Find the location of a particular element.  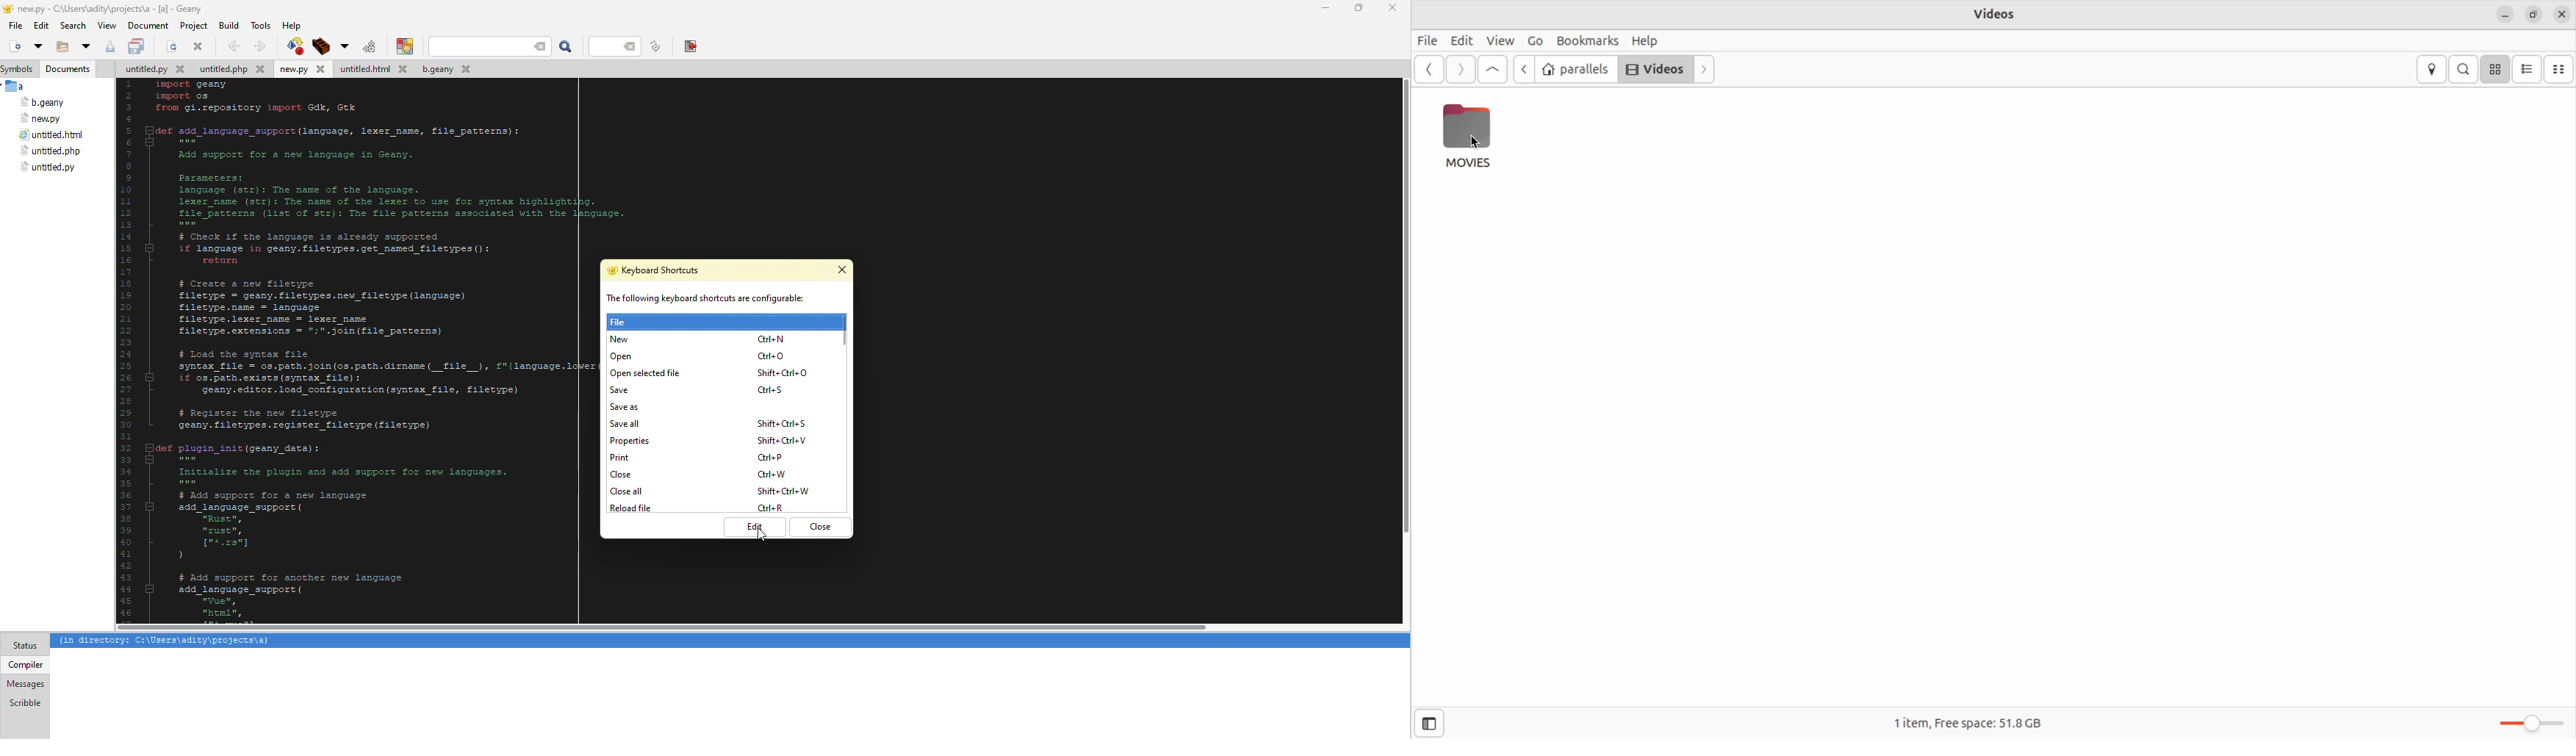

movies is located at coordinates (1469, 136).